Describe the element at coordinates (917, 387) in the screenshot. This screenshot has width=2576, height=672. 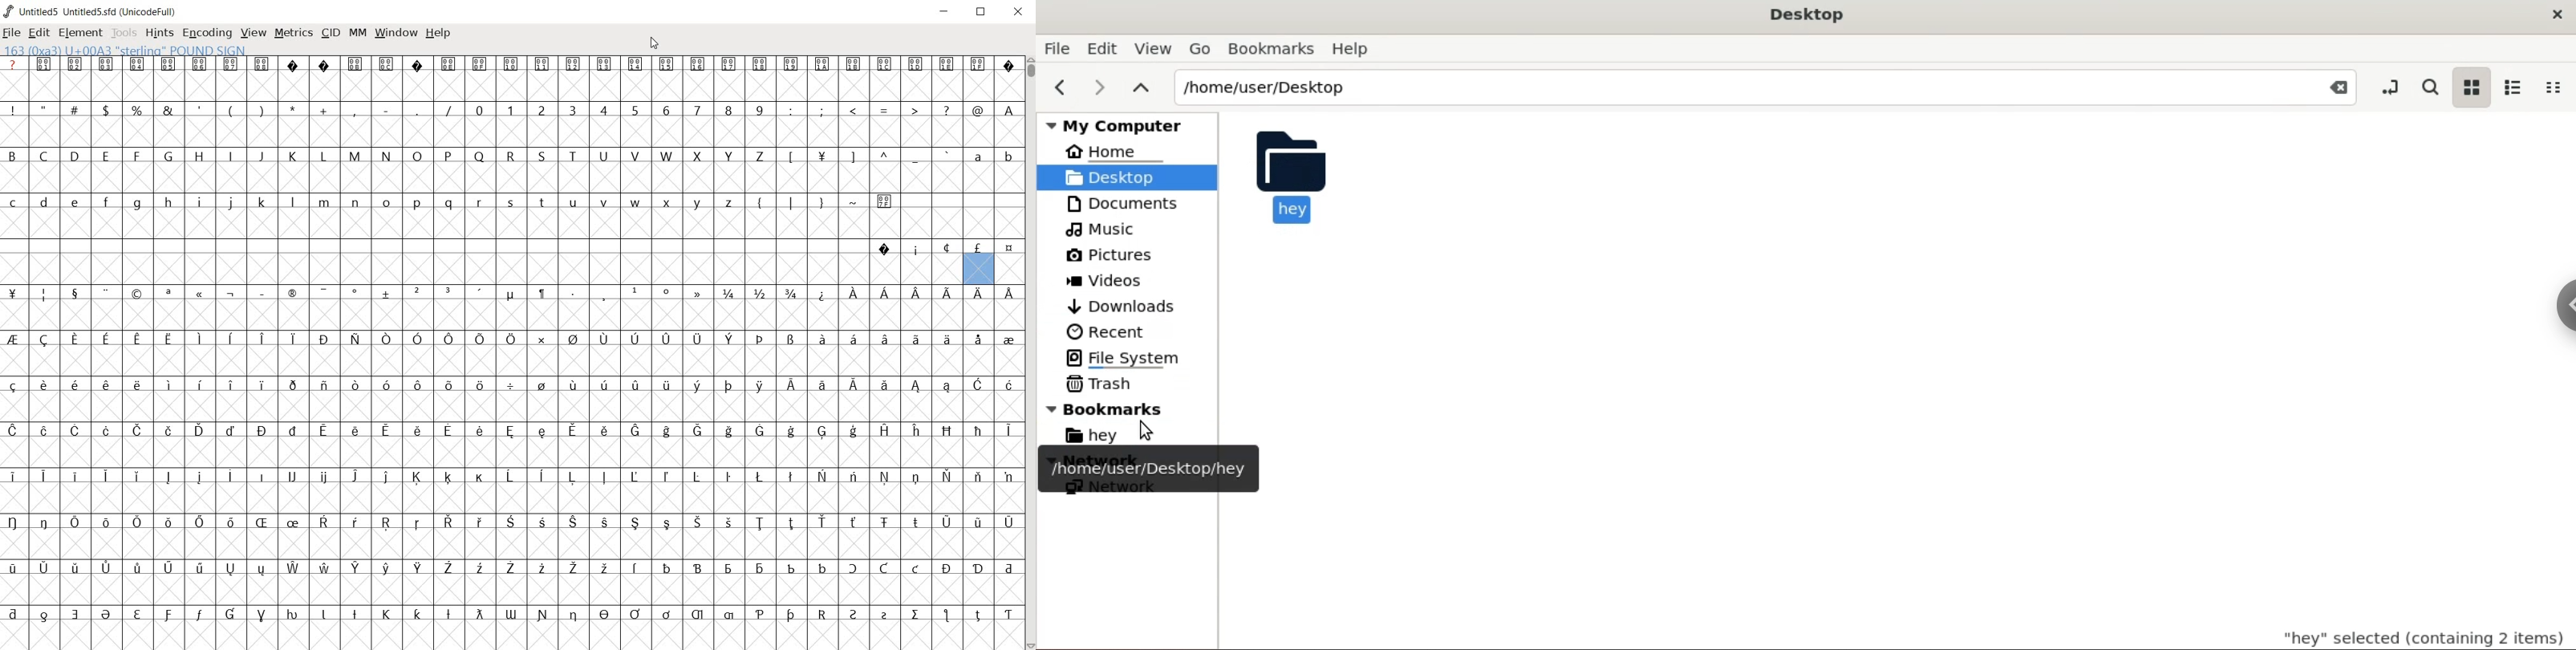
I see `Symbol` at that location.